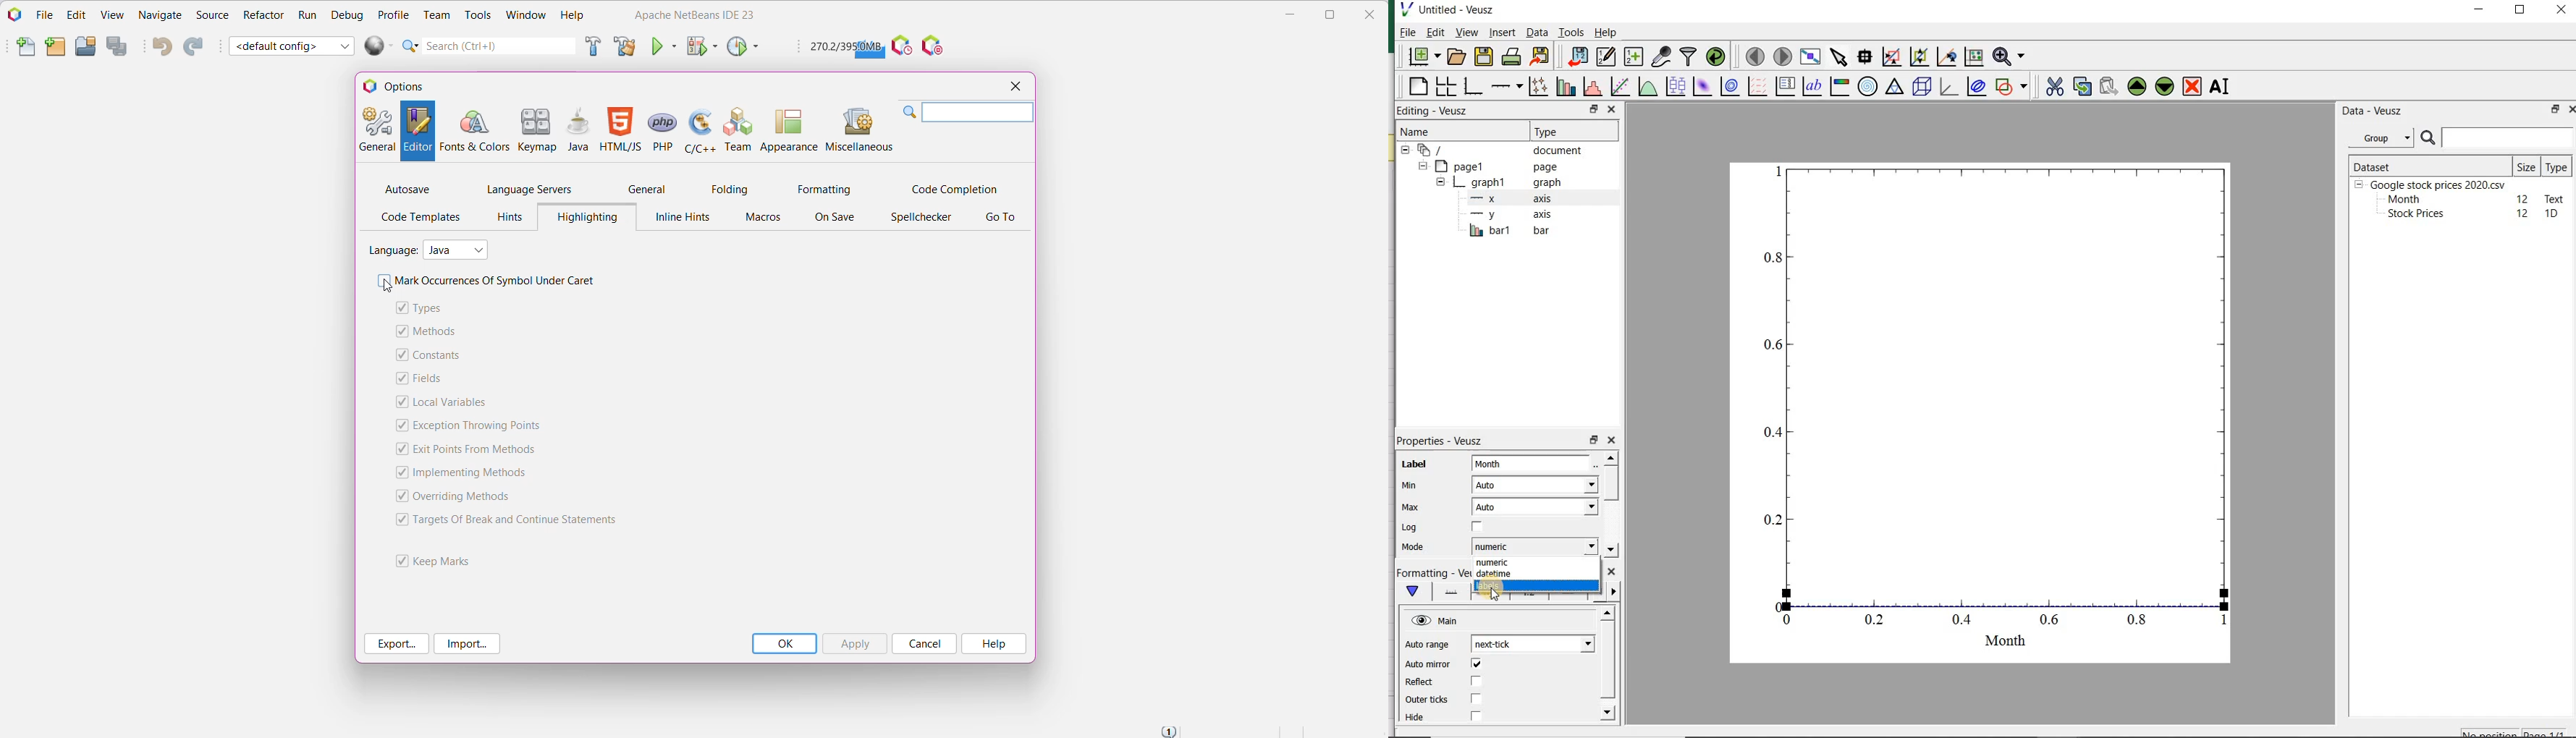 This screenshot has height=756, width=2576. I want to click on Quick Search Bar, so click(487, 46).